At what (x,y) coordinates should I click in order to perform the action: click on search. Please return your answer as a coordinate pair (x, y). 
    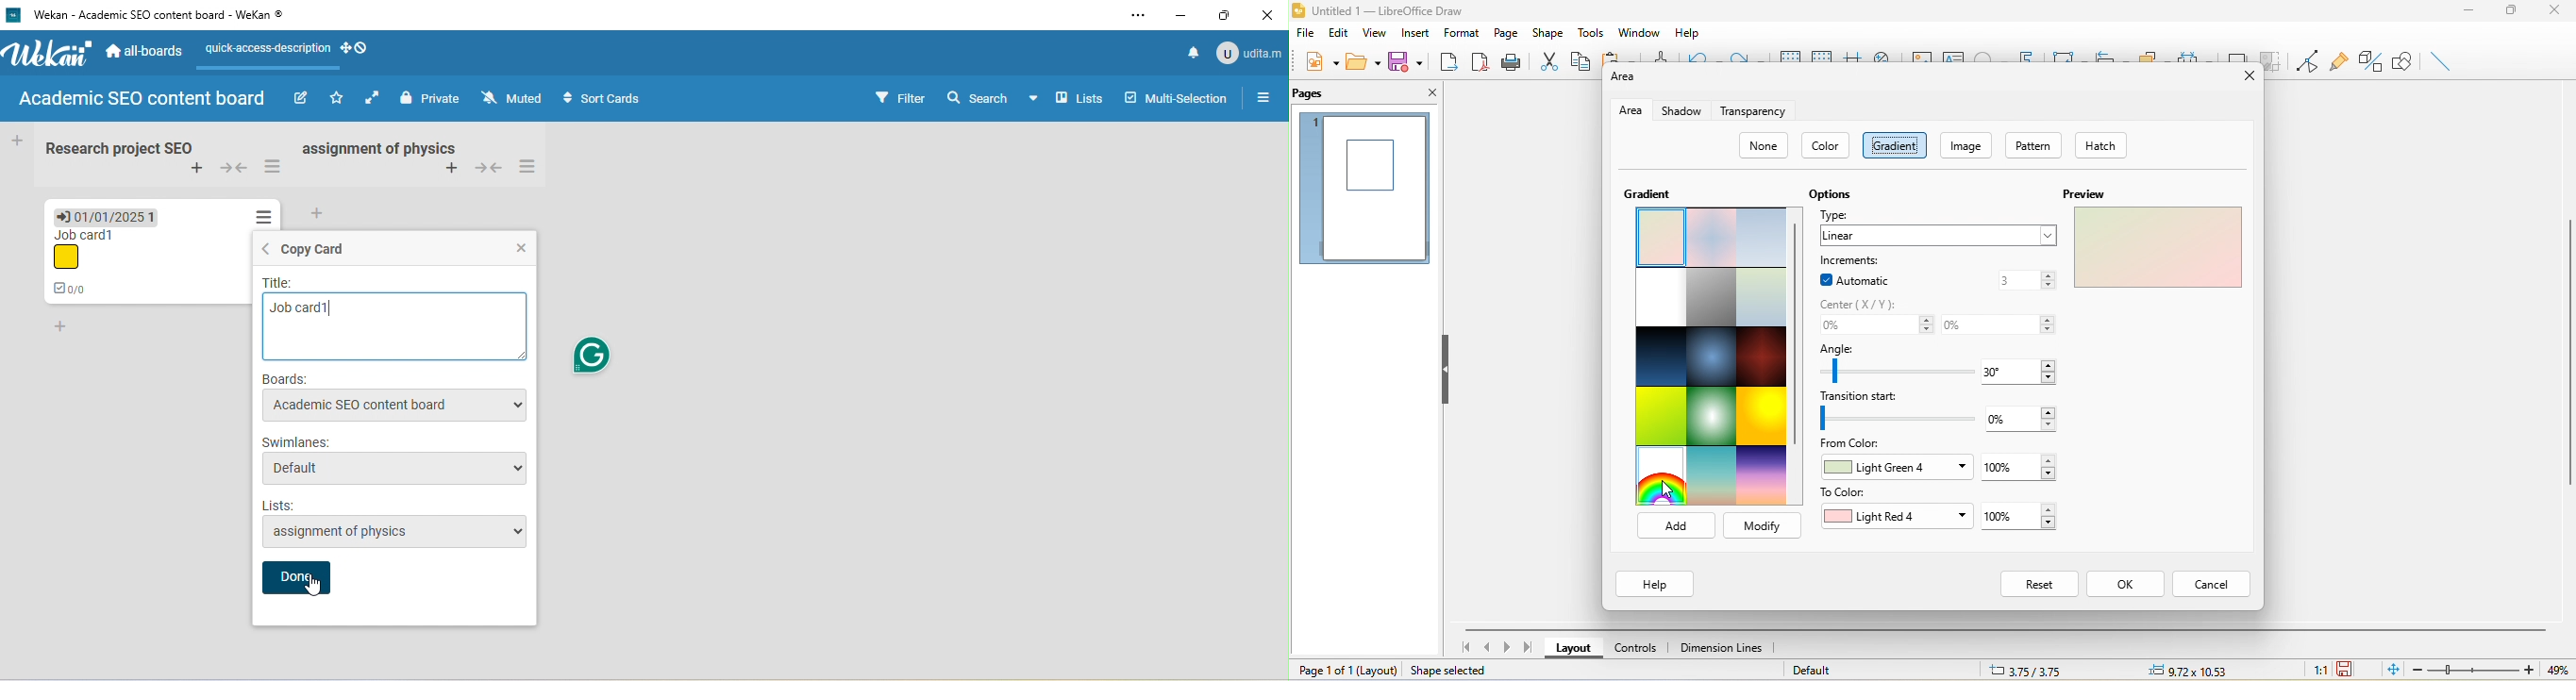
    Looking at the image, I should click on (992, 95).